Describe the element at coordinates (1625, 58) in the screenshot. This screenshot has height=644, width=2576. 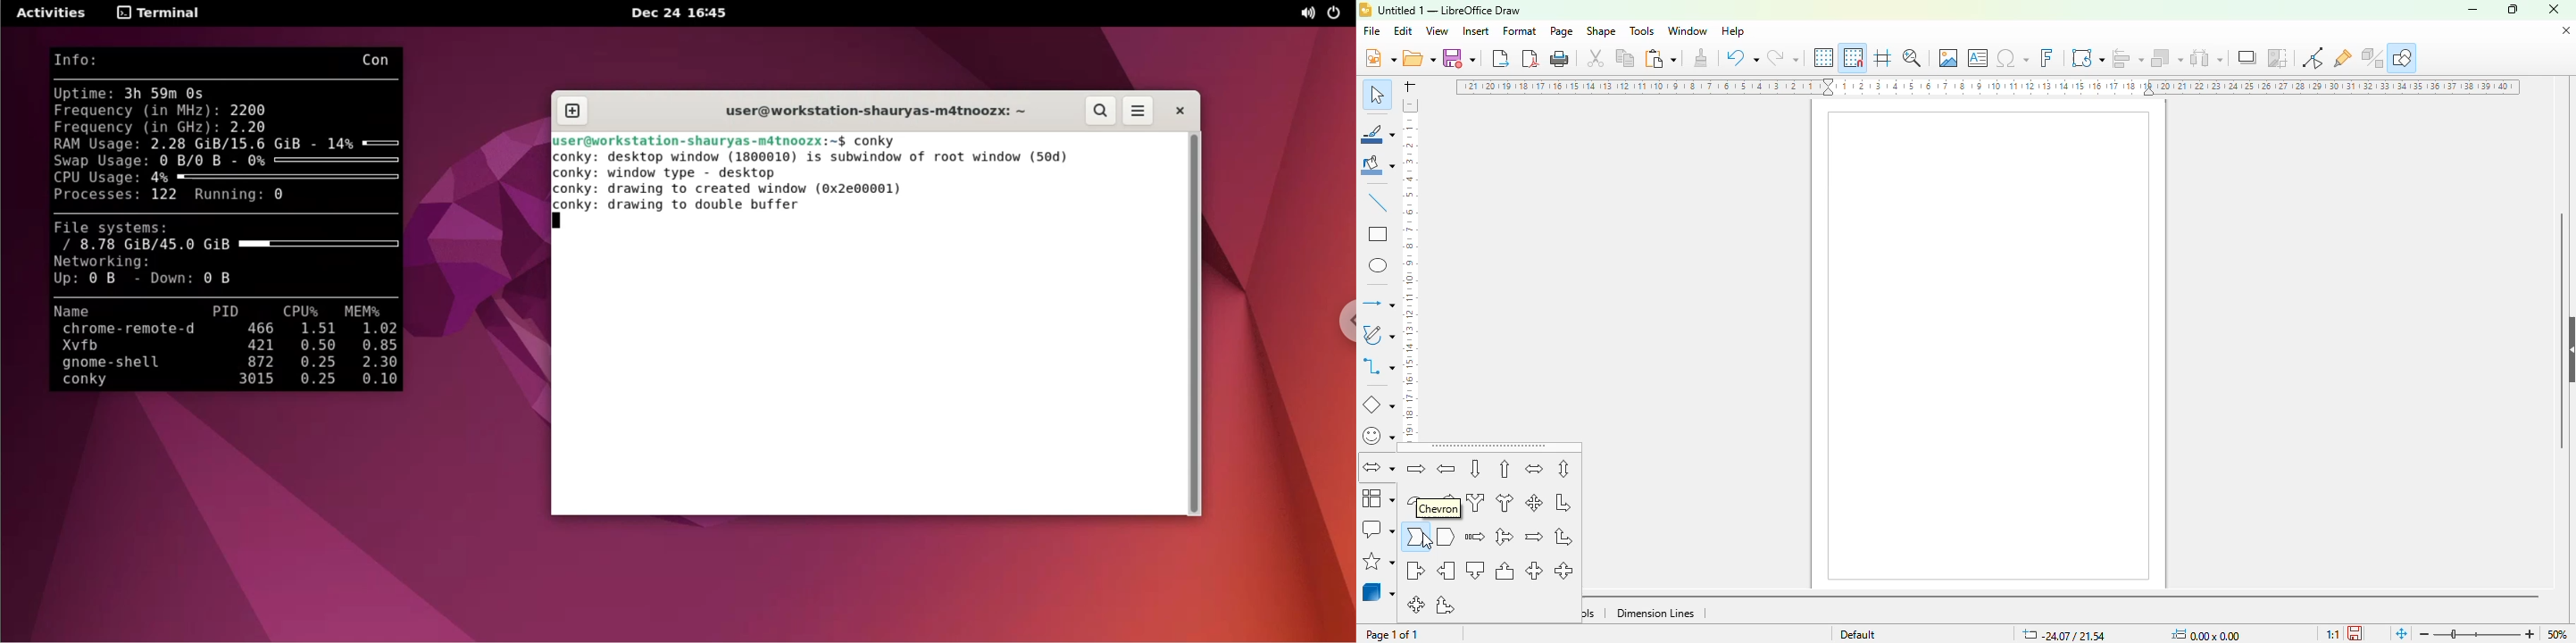
I see `copy` at that location.